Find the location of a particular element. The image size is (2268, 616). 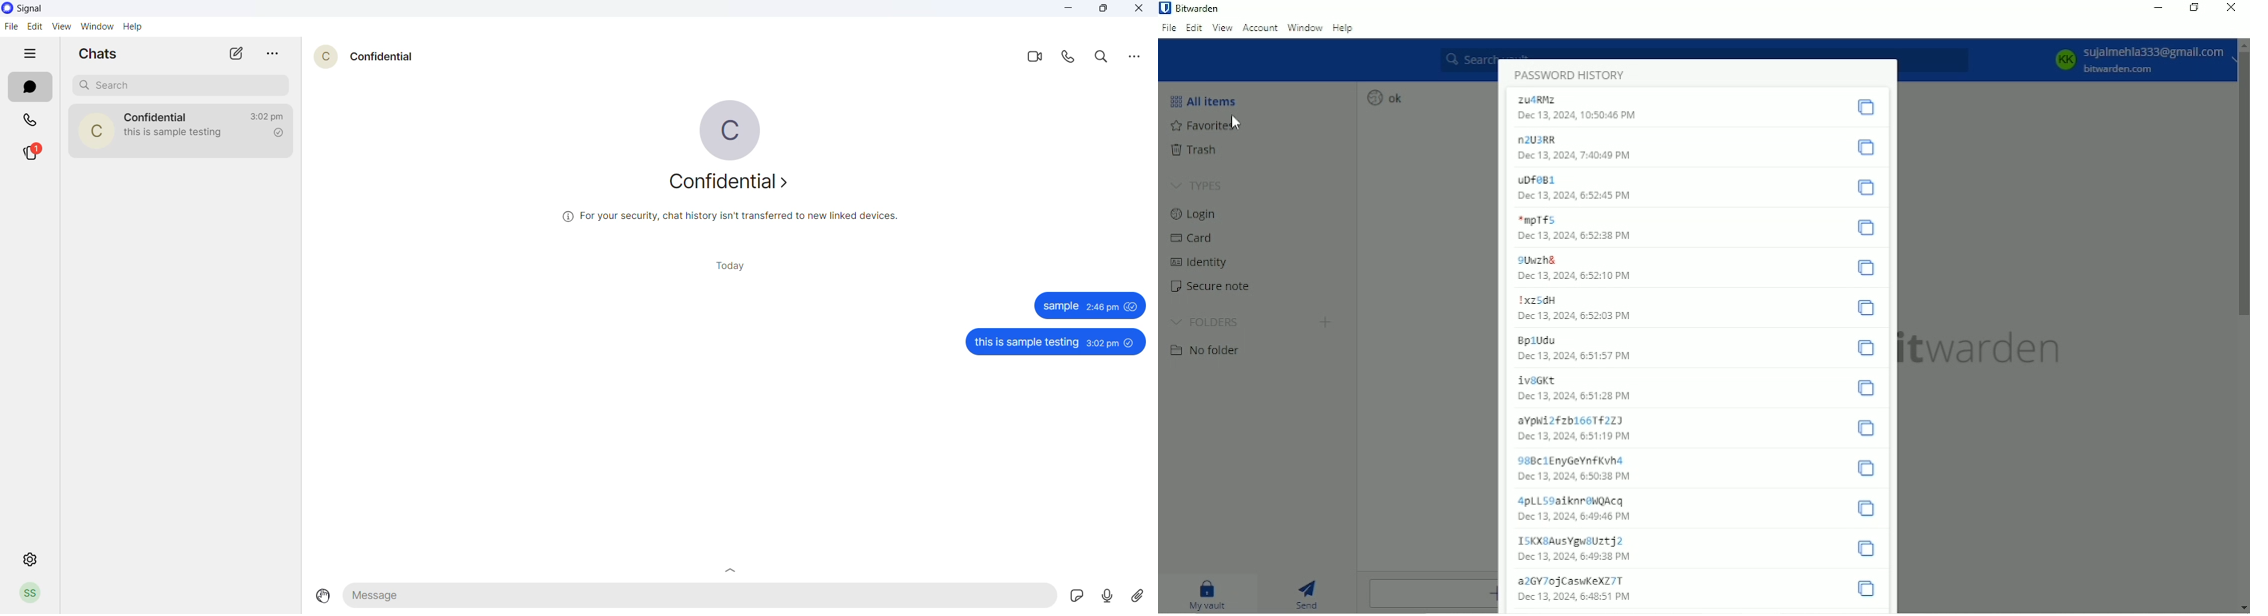

sample is located at coordinates (1060, 306).